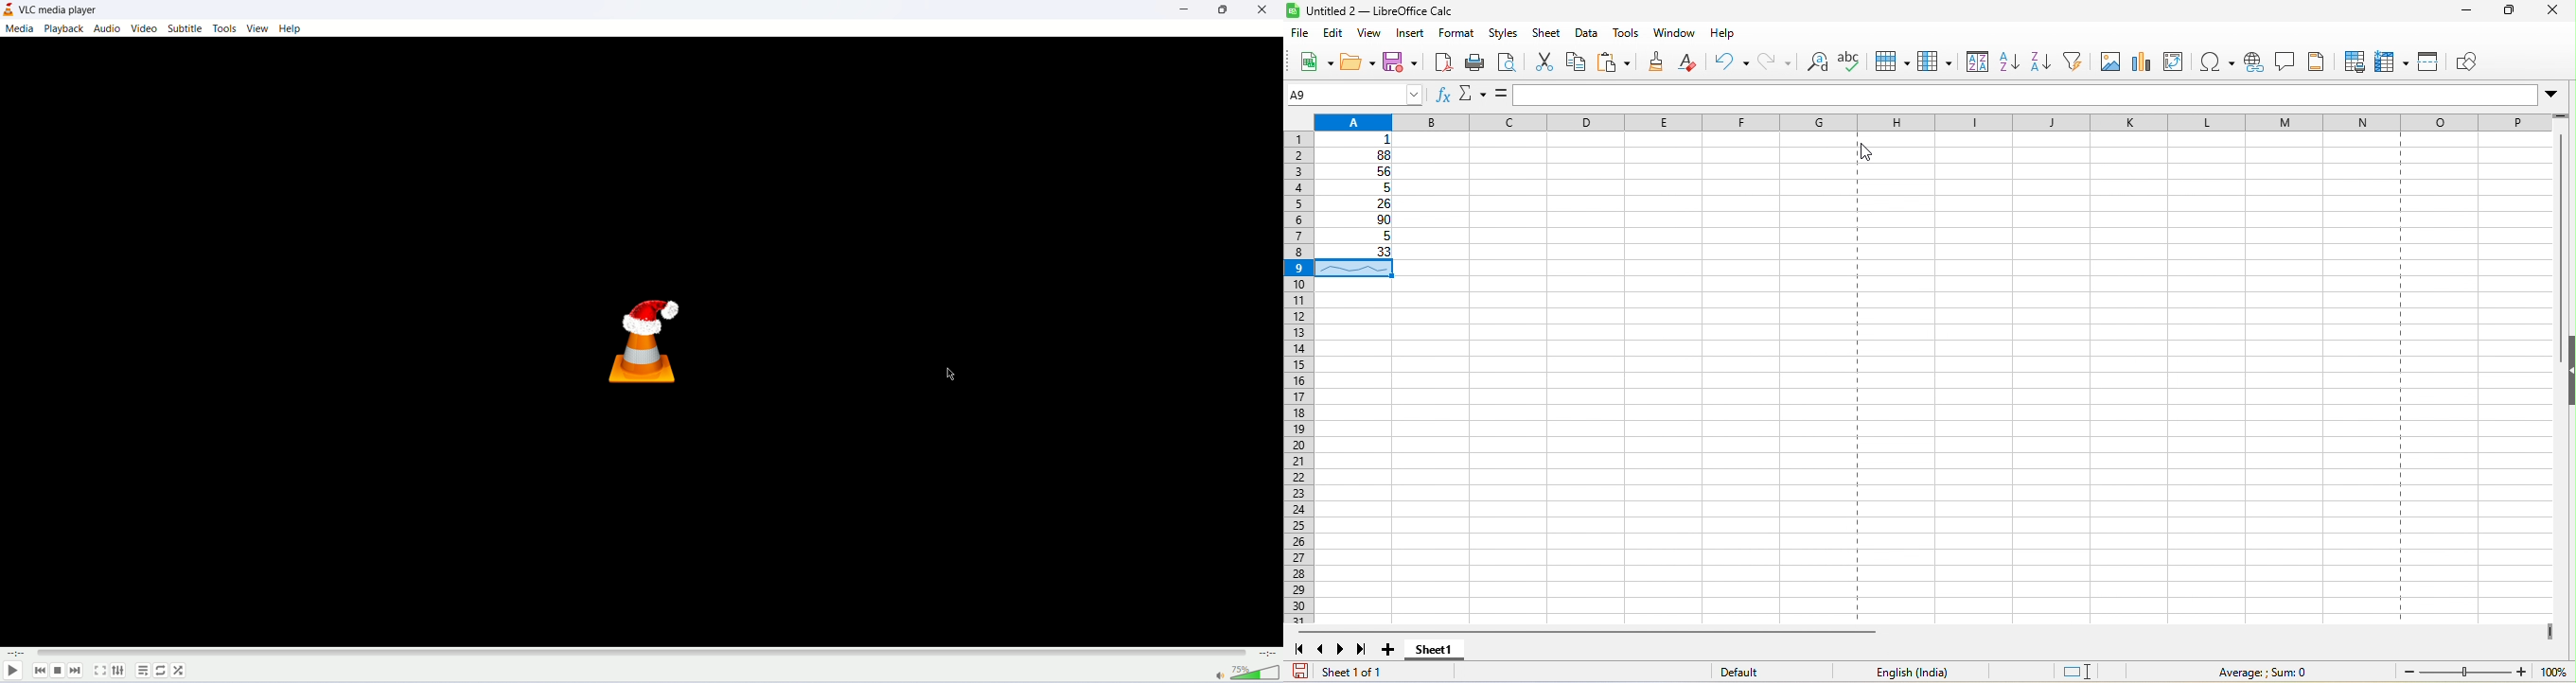  Describe the element at coordinates (1322, 652) in the screenshot. I see `scroll to previous sheet` at that location.